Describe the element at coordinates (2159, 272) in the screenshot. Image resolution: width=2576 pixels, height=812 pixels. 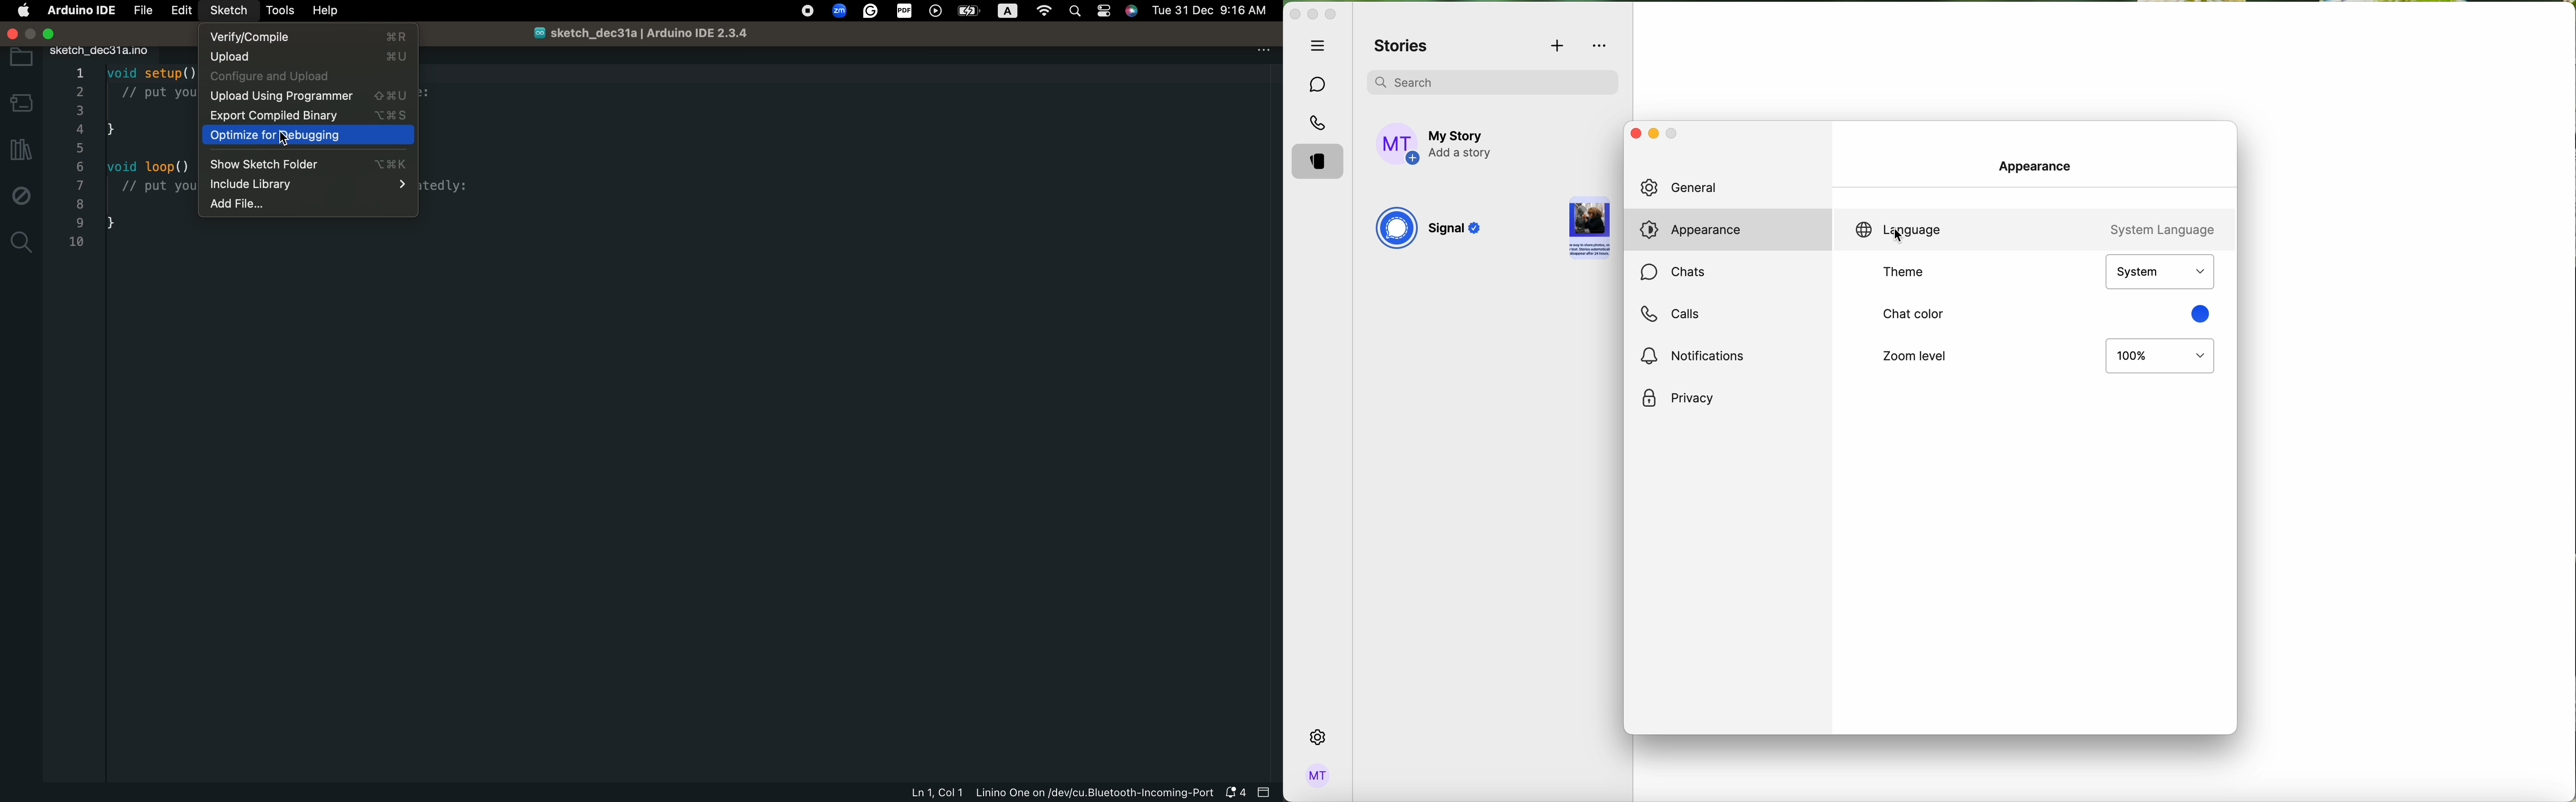
I see `theme options` at that location.